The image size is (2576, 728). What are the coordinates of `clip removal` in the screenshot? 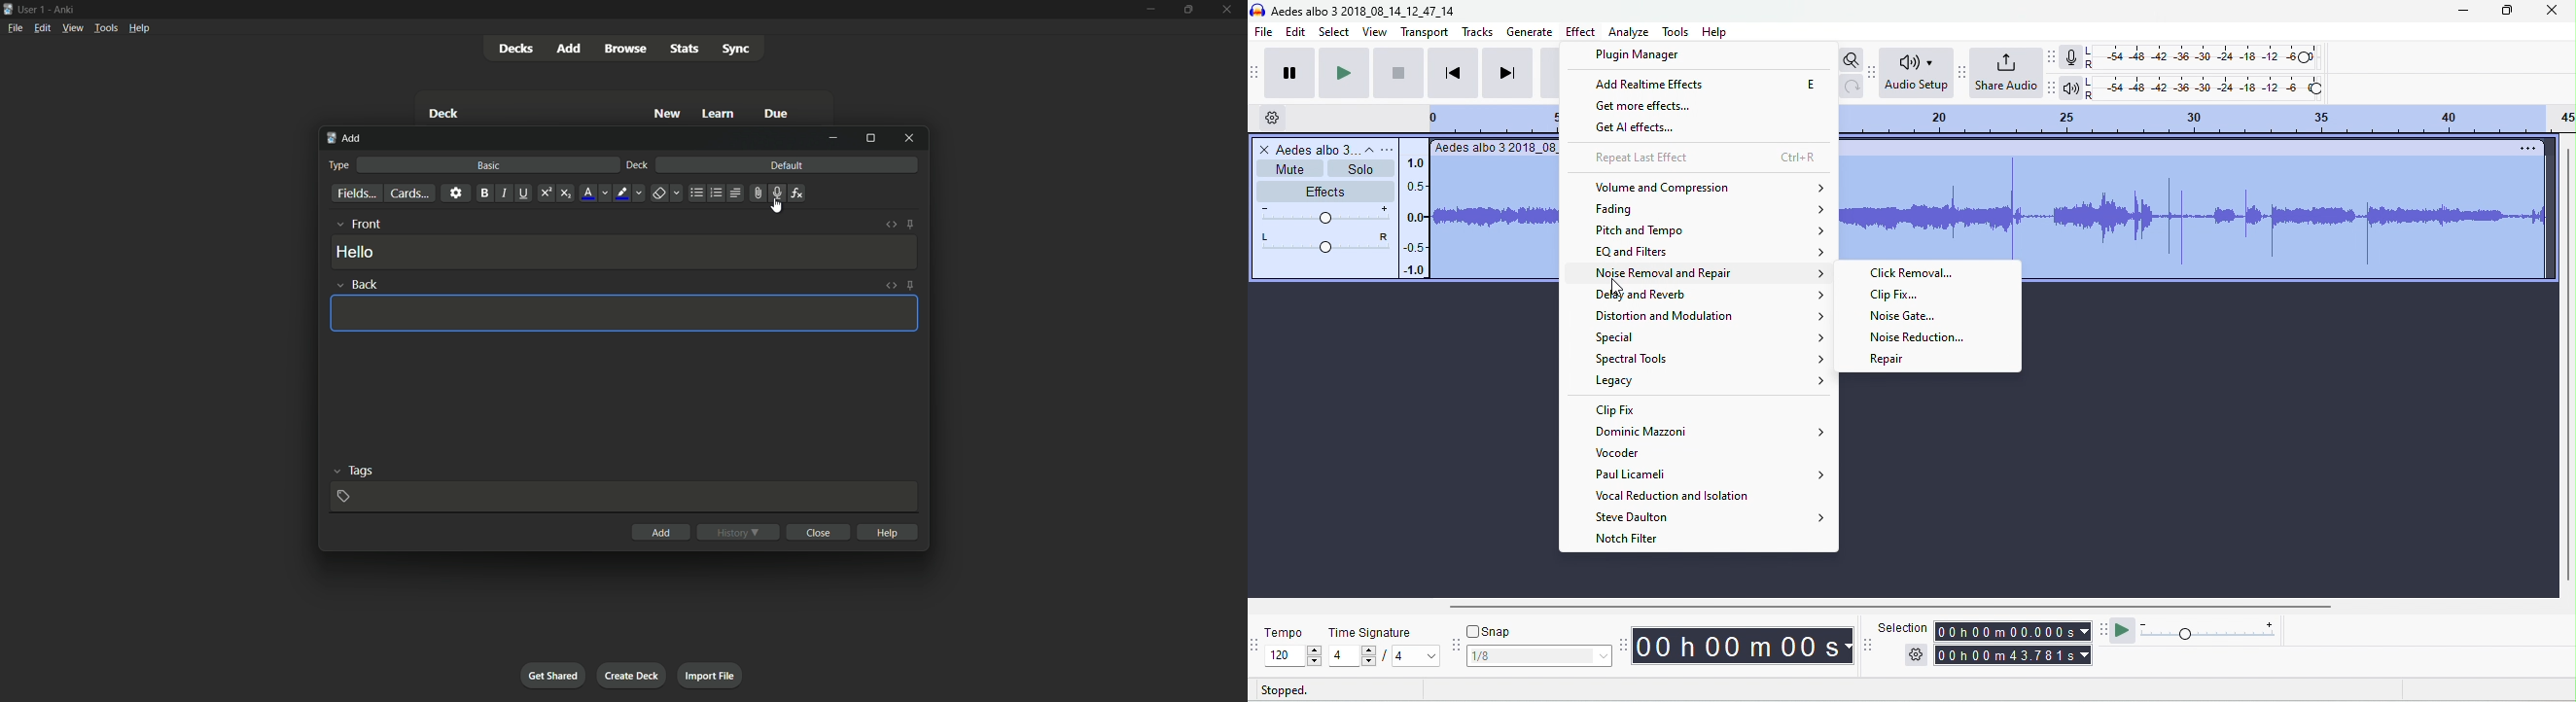 It's located at (1928, 274).